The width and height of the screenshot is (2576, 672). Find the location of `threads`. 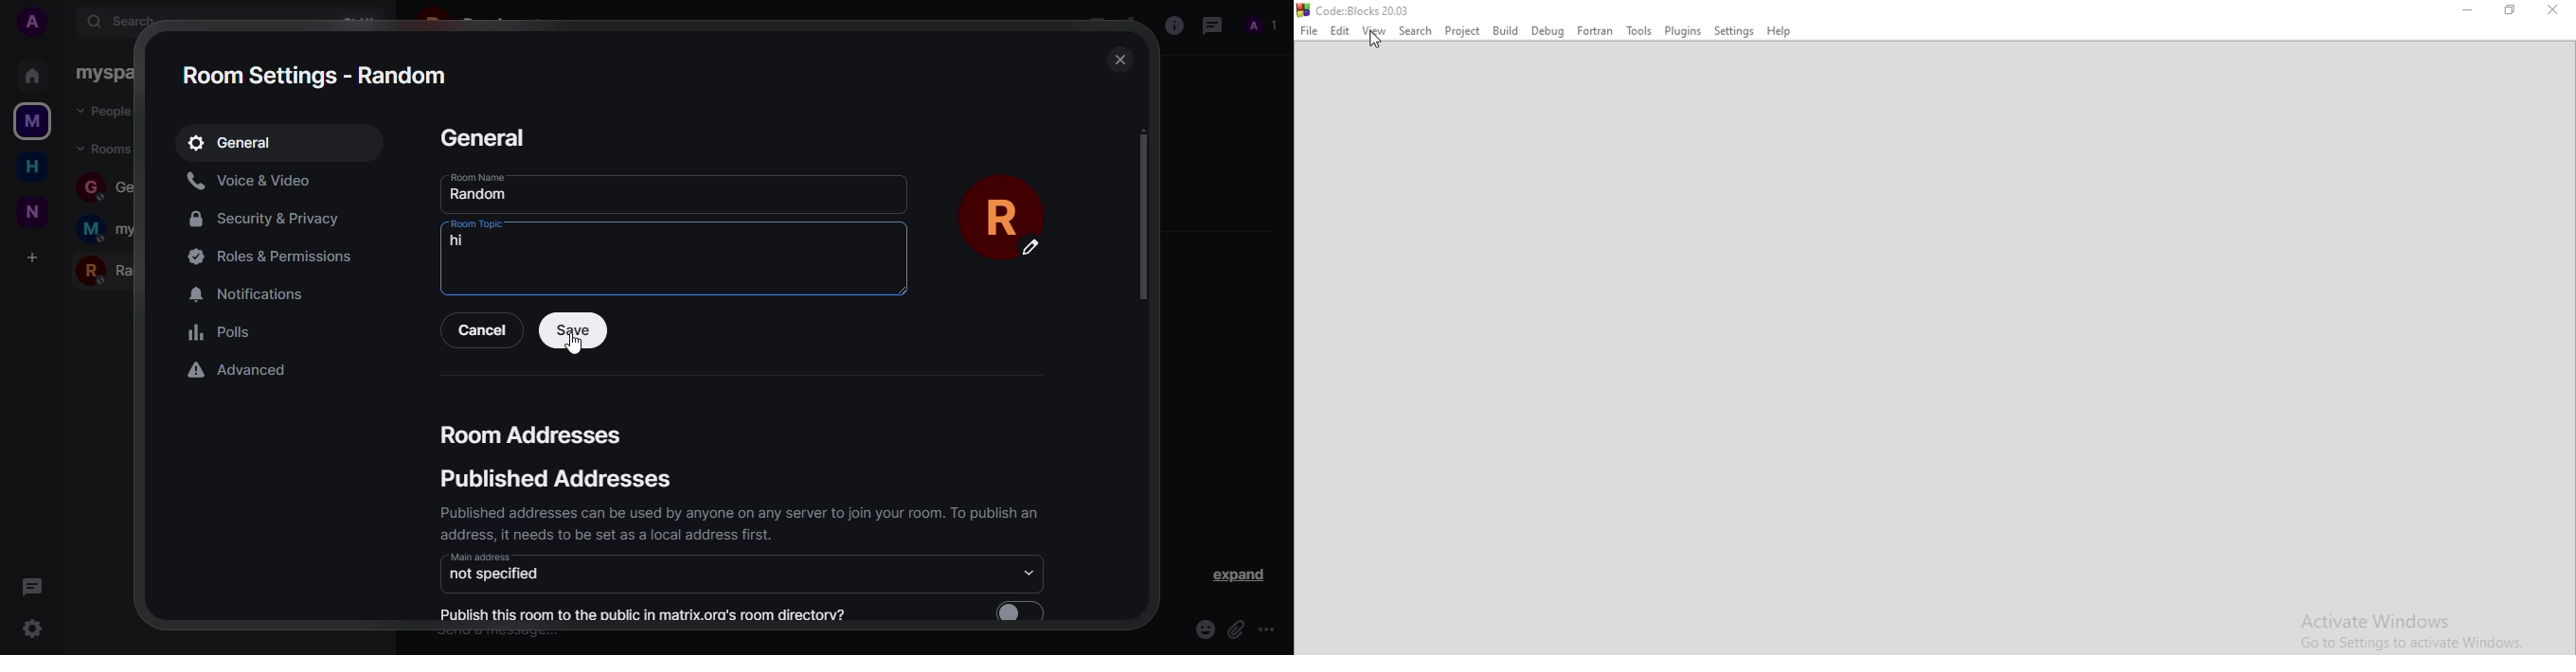

threads is located at coordinates (31, 586).